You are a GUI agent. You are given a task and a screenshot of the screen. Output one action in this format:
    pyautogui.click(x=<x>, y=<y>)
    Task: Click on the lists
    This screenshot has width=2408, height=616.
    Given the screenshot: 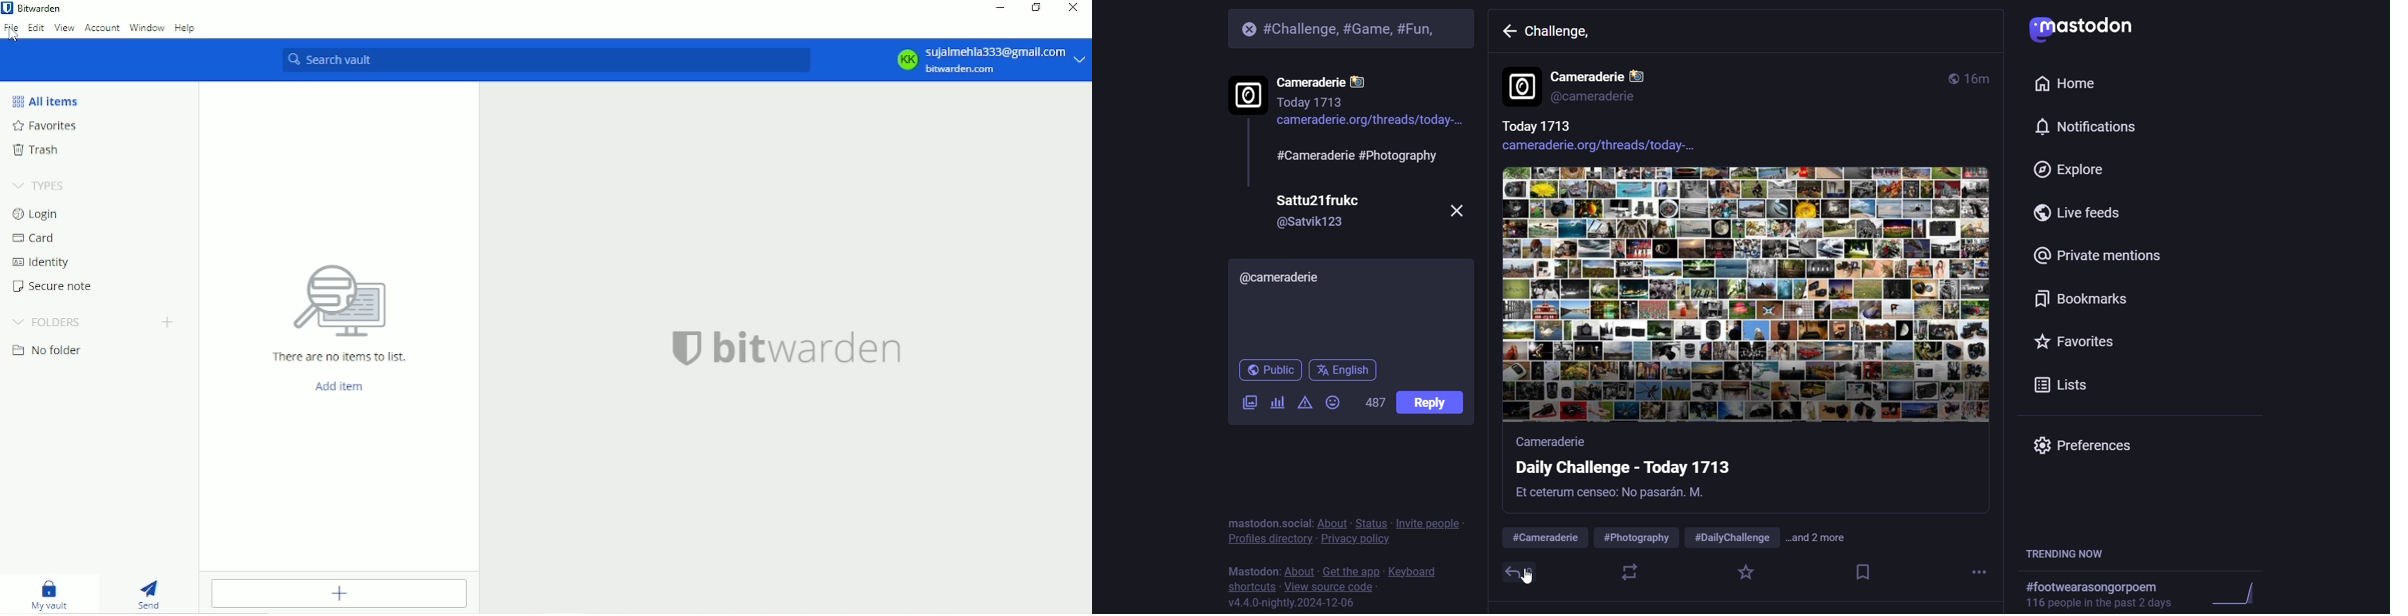 What is the action you would take?
    pyautogui.click(x=2062, y=383)
    